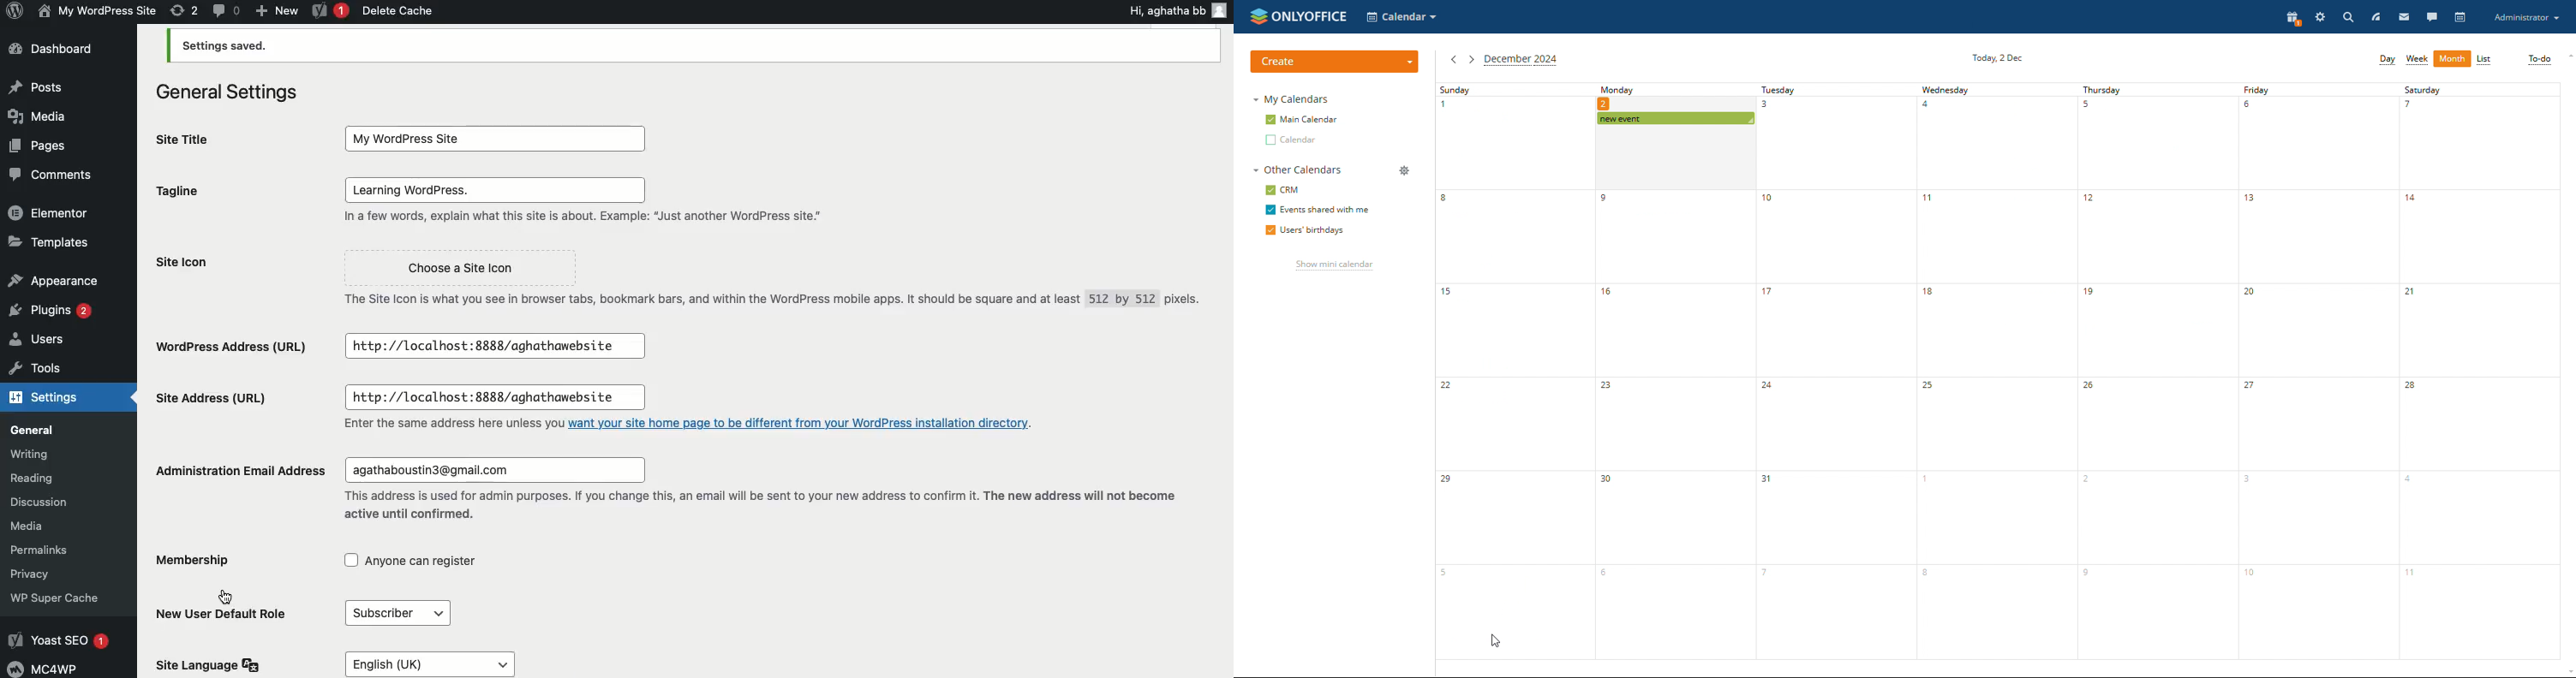 Image resolution: width=2576 pixels, height=700 pixels. I want to click on Delete cache, so click(398, 10).